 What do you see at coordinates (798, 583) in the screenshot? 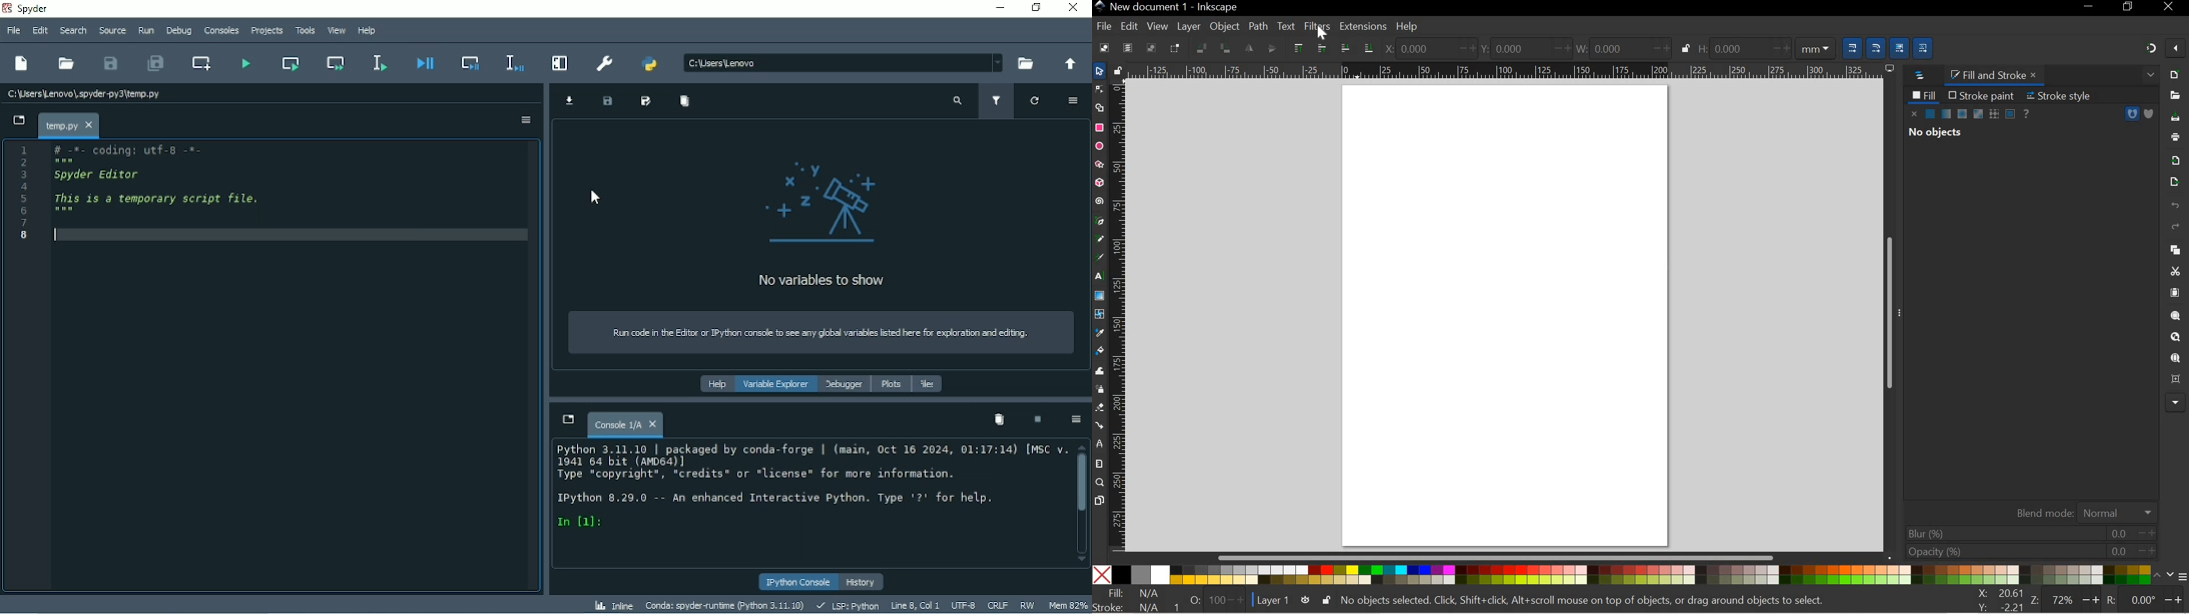
I see `IPython console` at bounding box center [798, 583].